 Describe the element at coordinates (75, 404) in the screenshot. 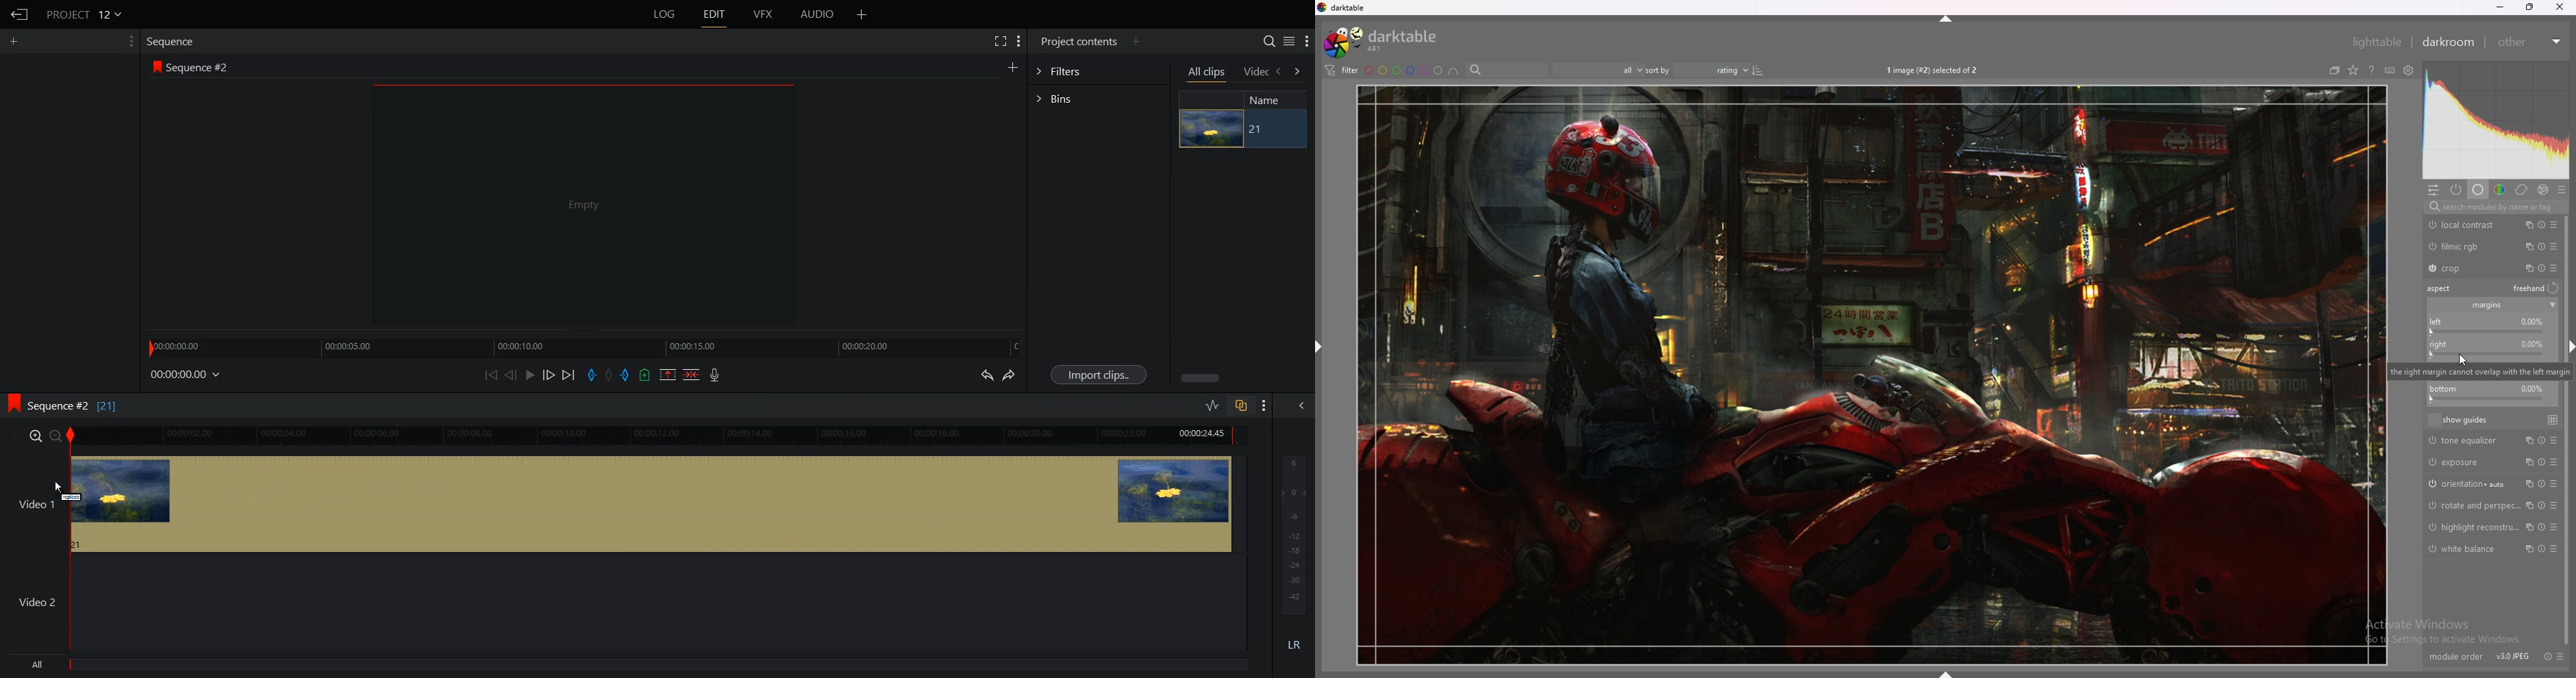

I see `Sequence #2 [21]` at that location.